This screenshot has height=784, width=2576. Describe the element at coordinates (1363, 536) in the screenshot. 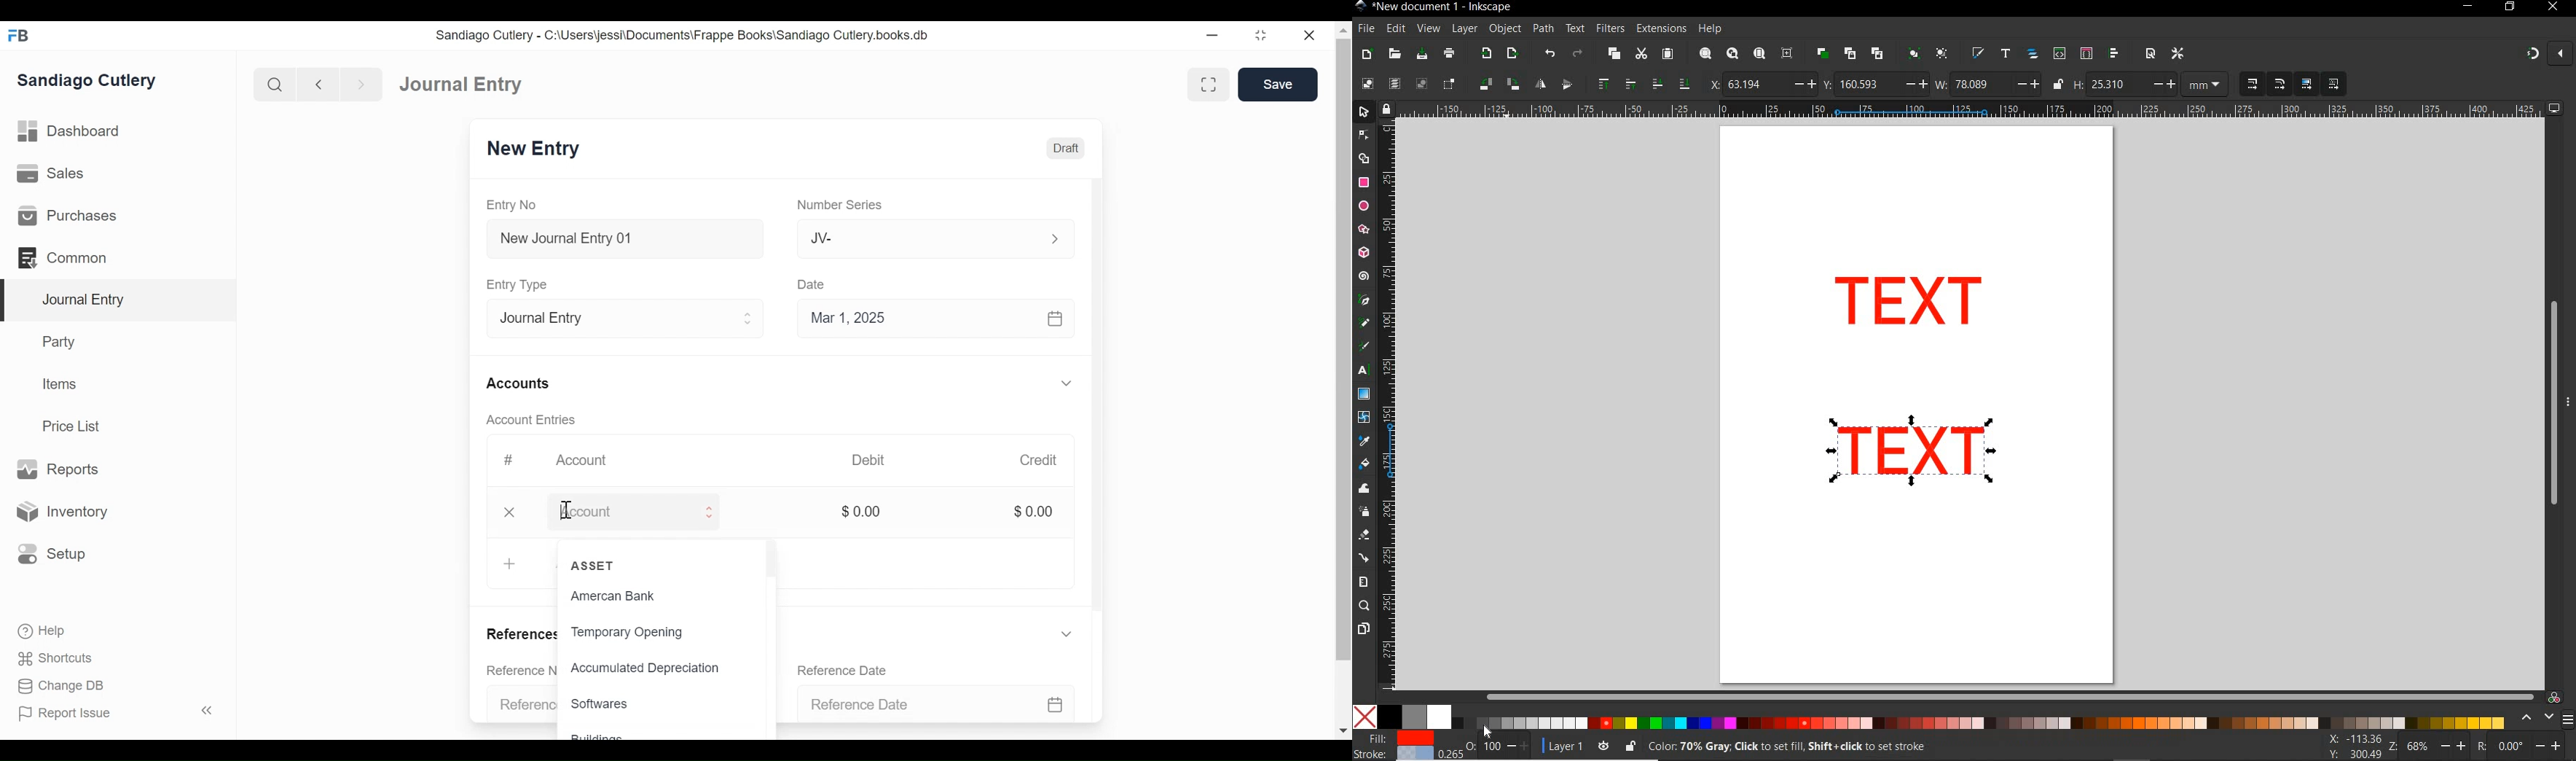

I see `eraser tool` at that location.